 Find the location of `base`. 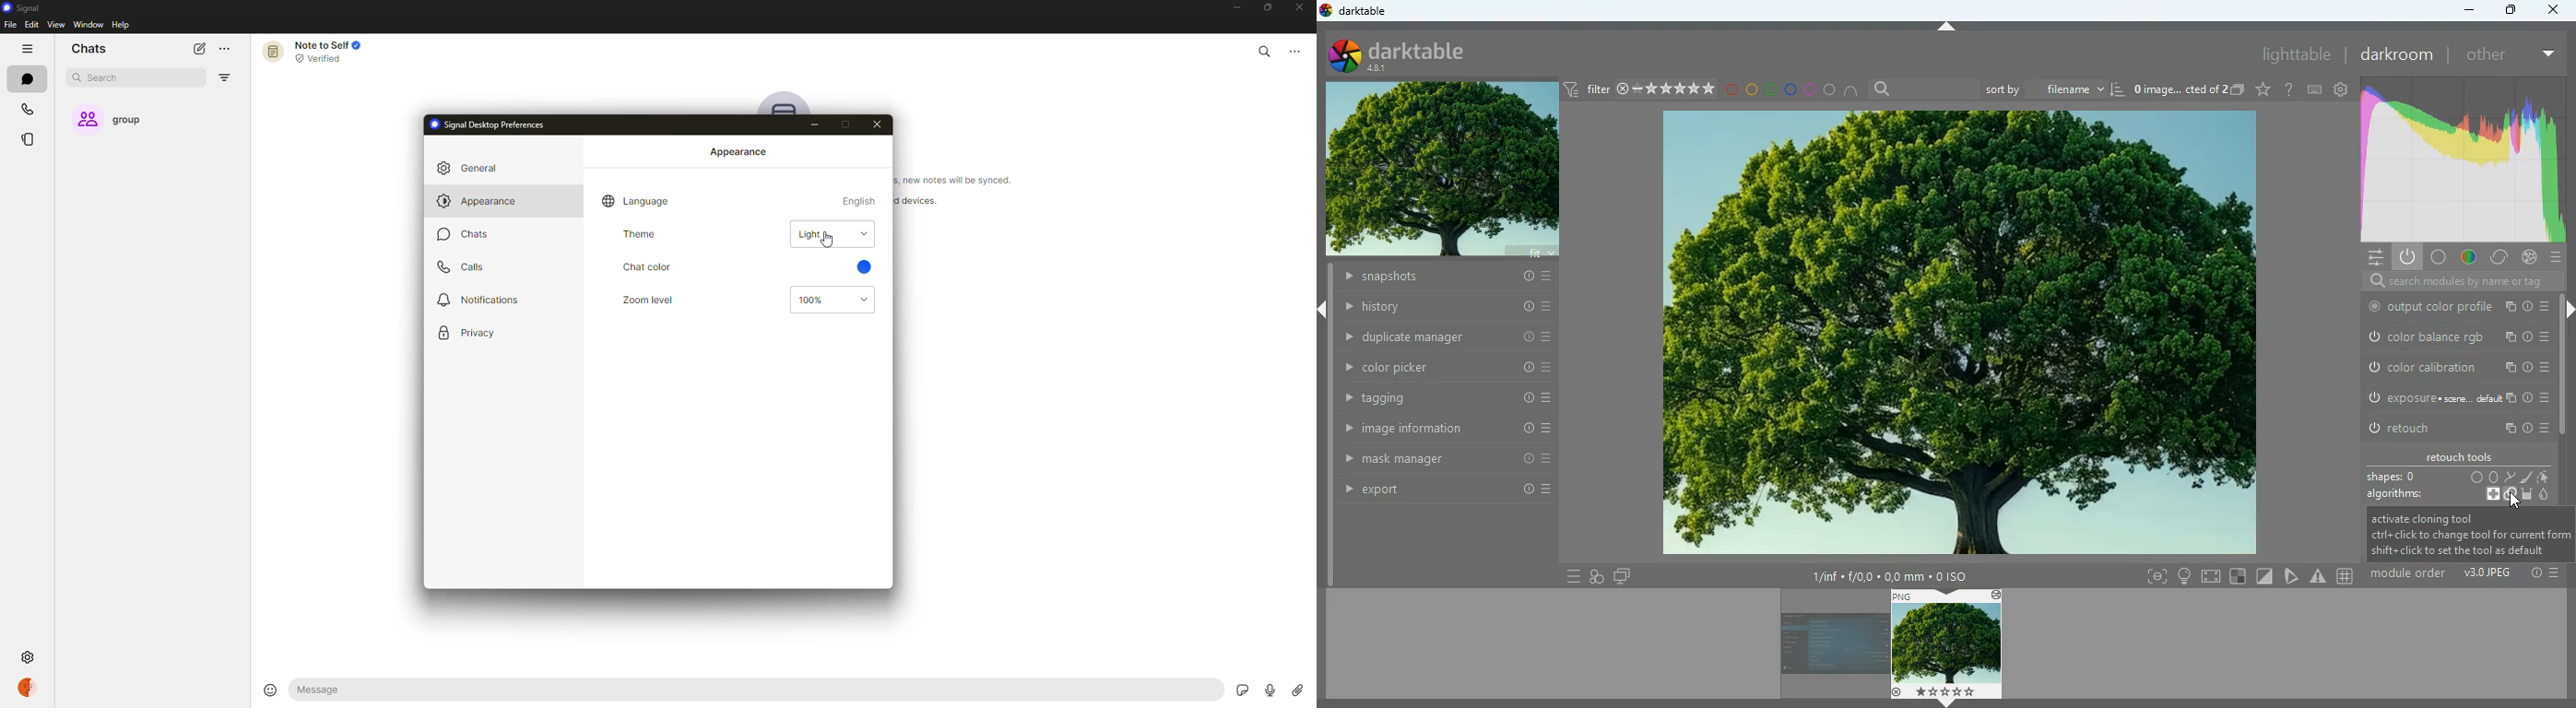

base is located at coordinates (2437, 256).